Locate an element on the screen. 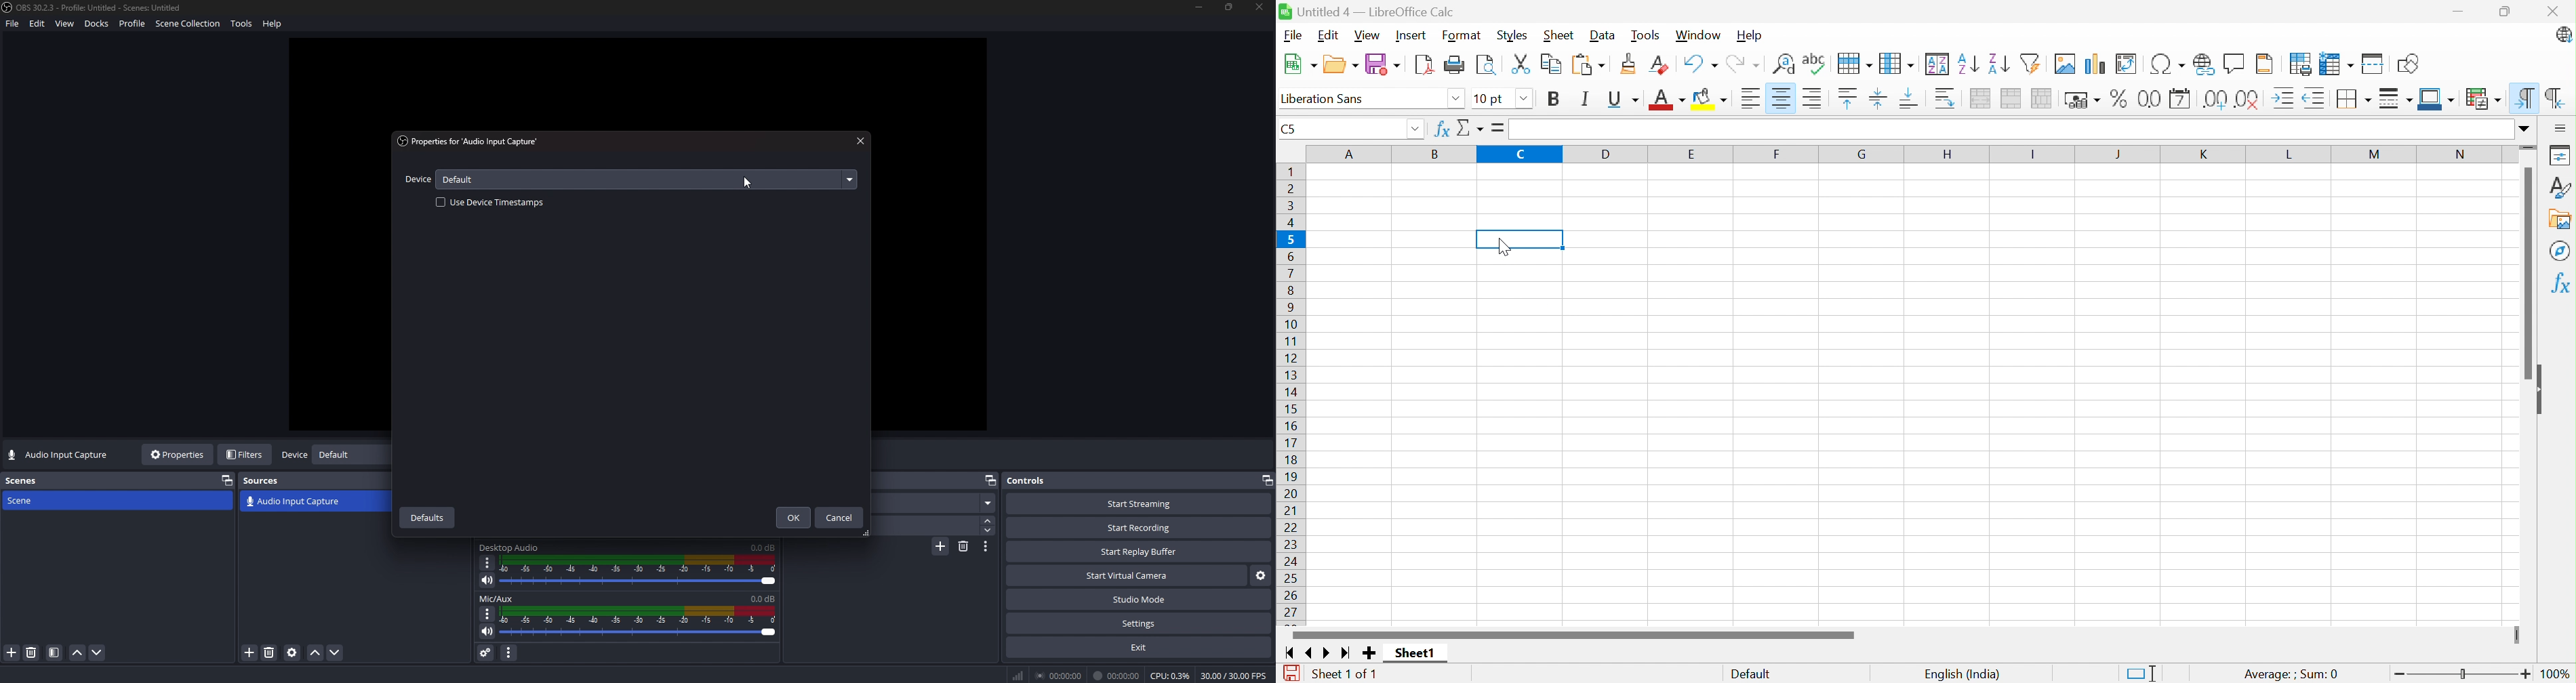 The height and width of the screenshot is (700, 2576). volume is located at coordinates (485, 634).